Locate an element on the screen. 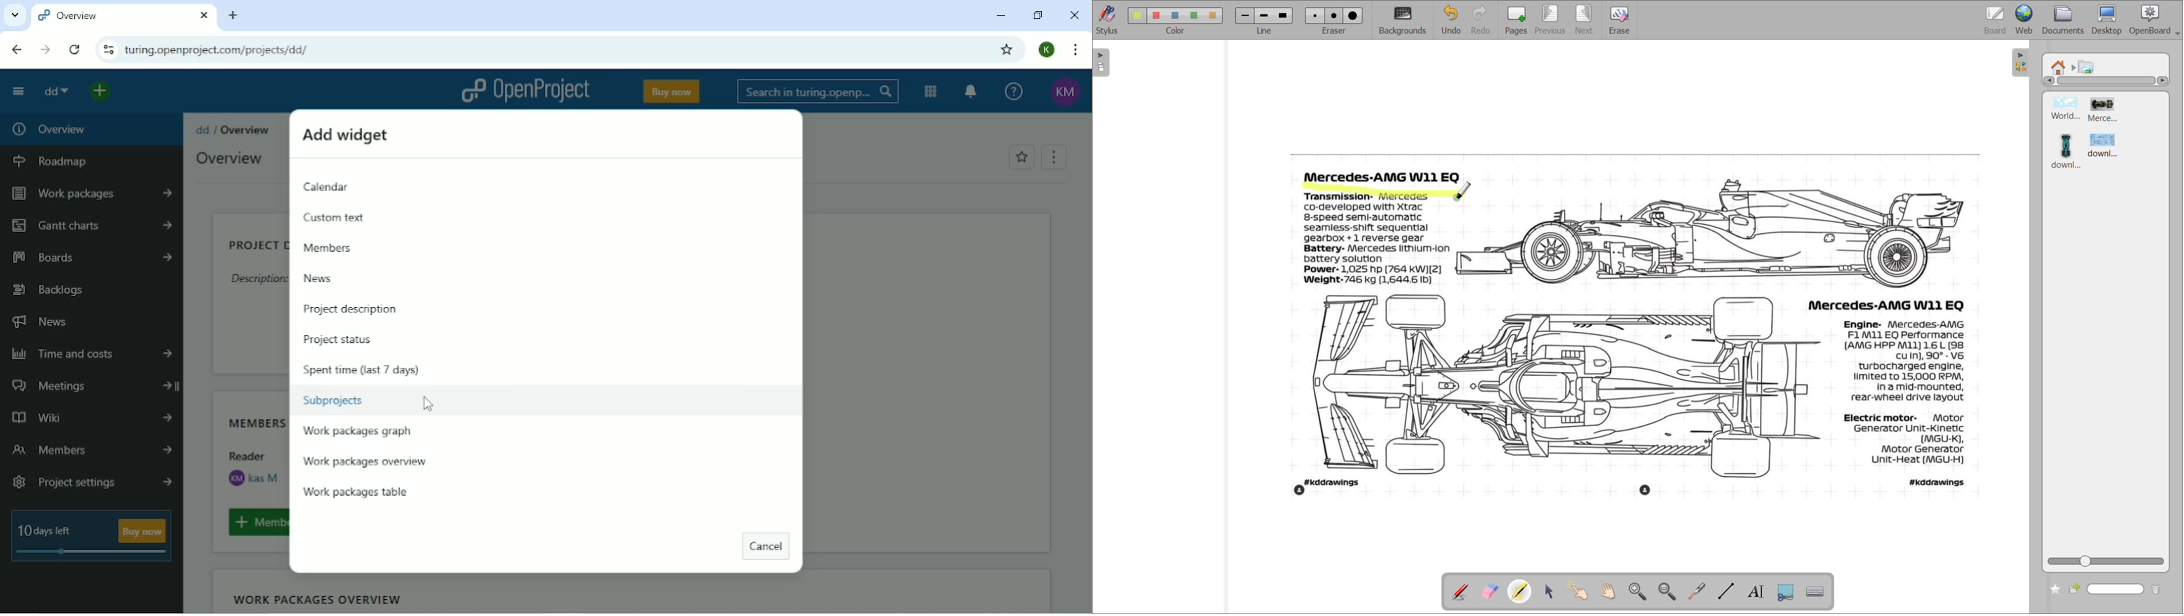 The width and height of the screenshot is (2184, 616). Members is located at coordinates (93, 451).